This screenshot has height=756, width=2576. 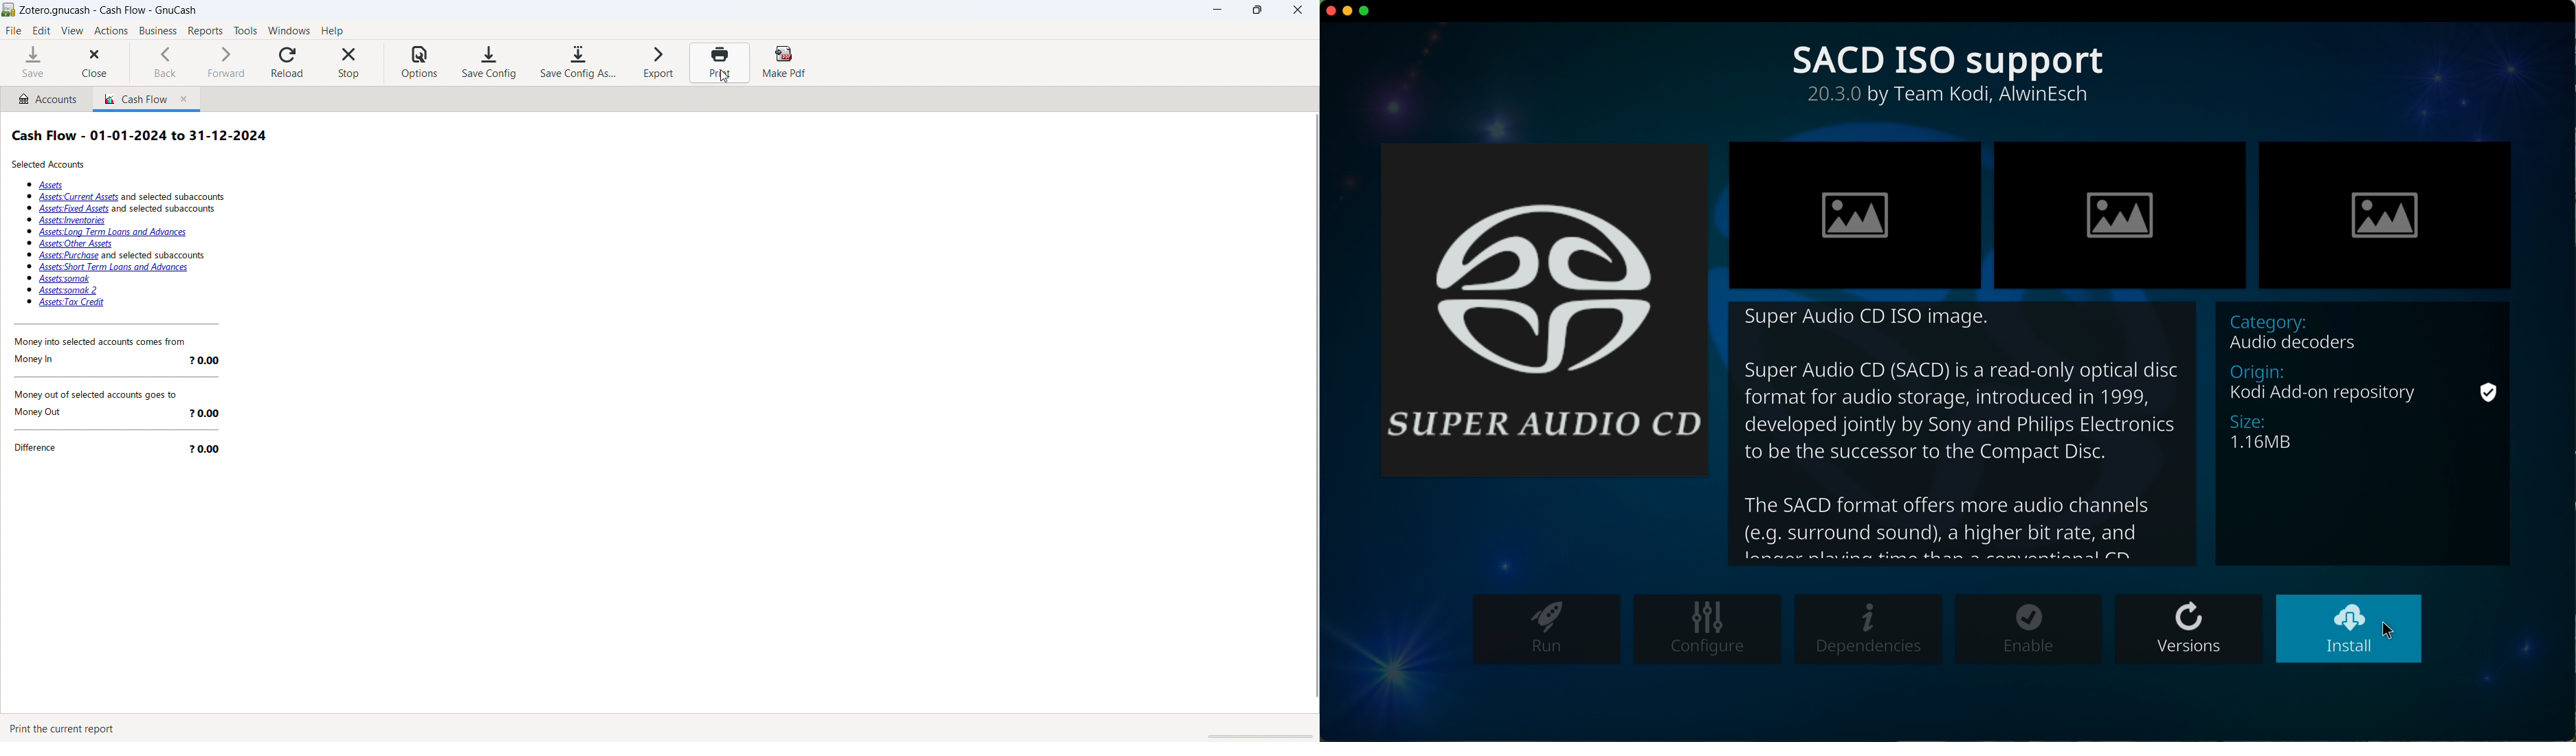 What do you see at coordinates (2384, 215) in the screenshot?
I see `image` at bounding box center [2384, 215].